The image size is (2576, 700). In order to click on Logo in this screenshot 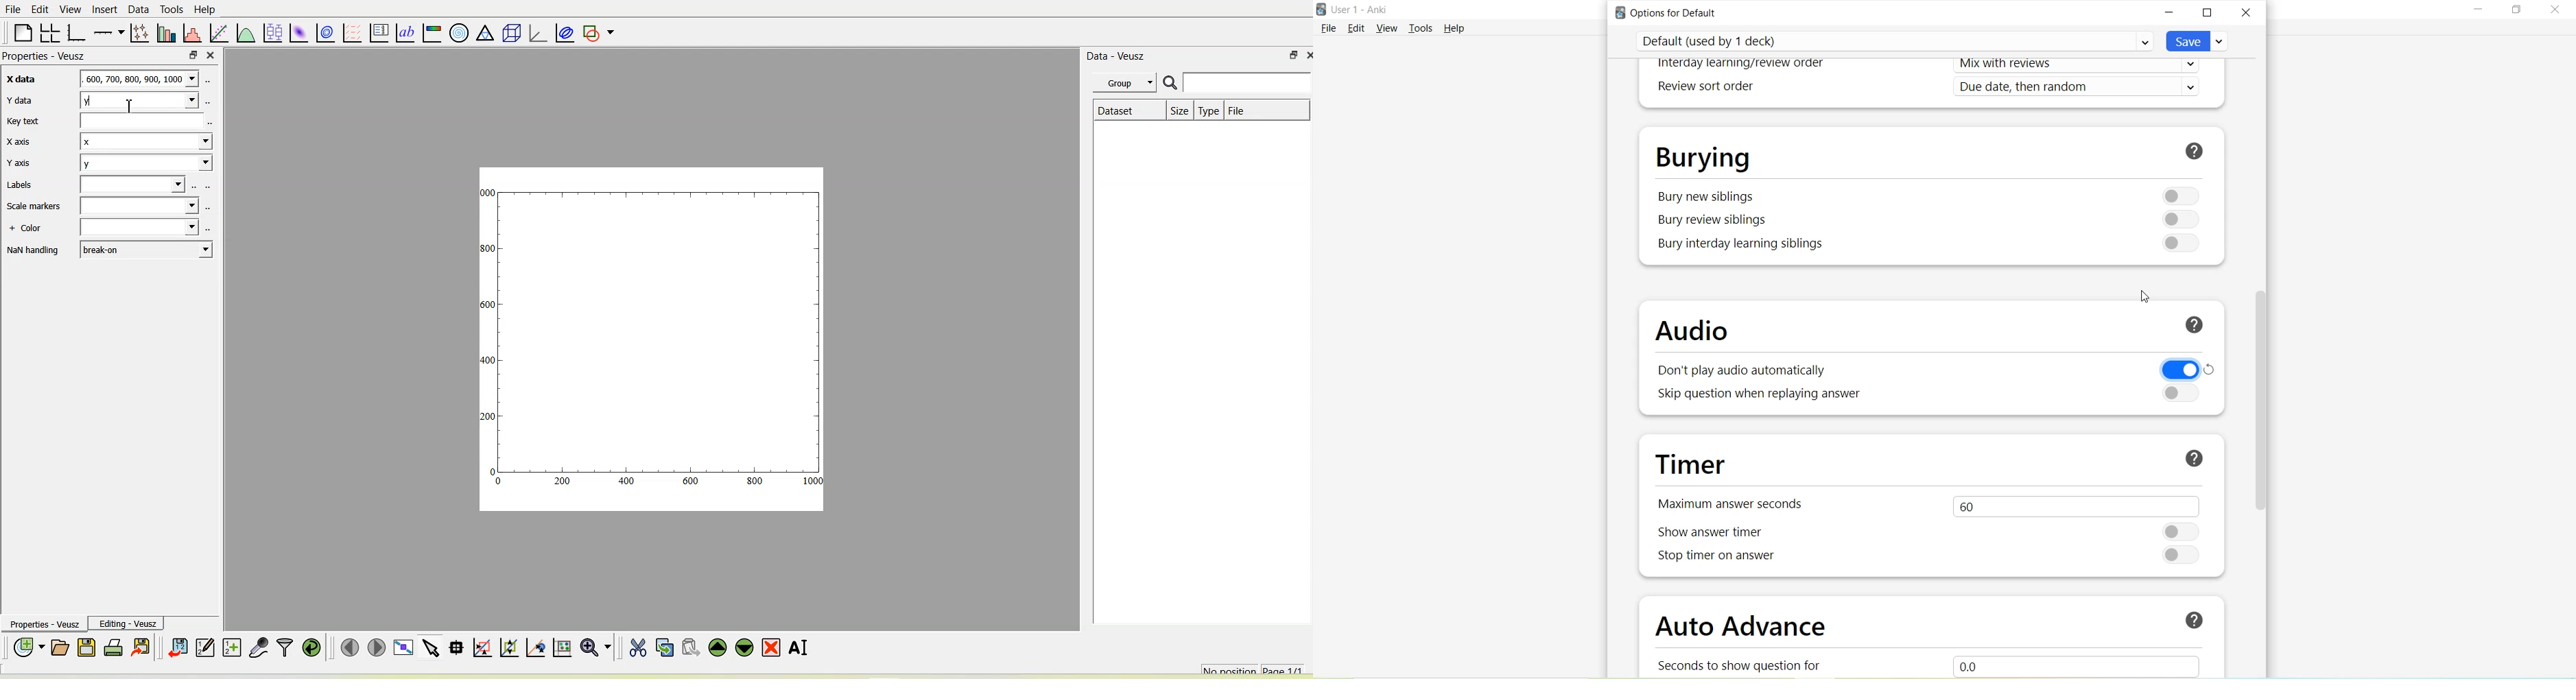, I will do `click(1321, 10)`.